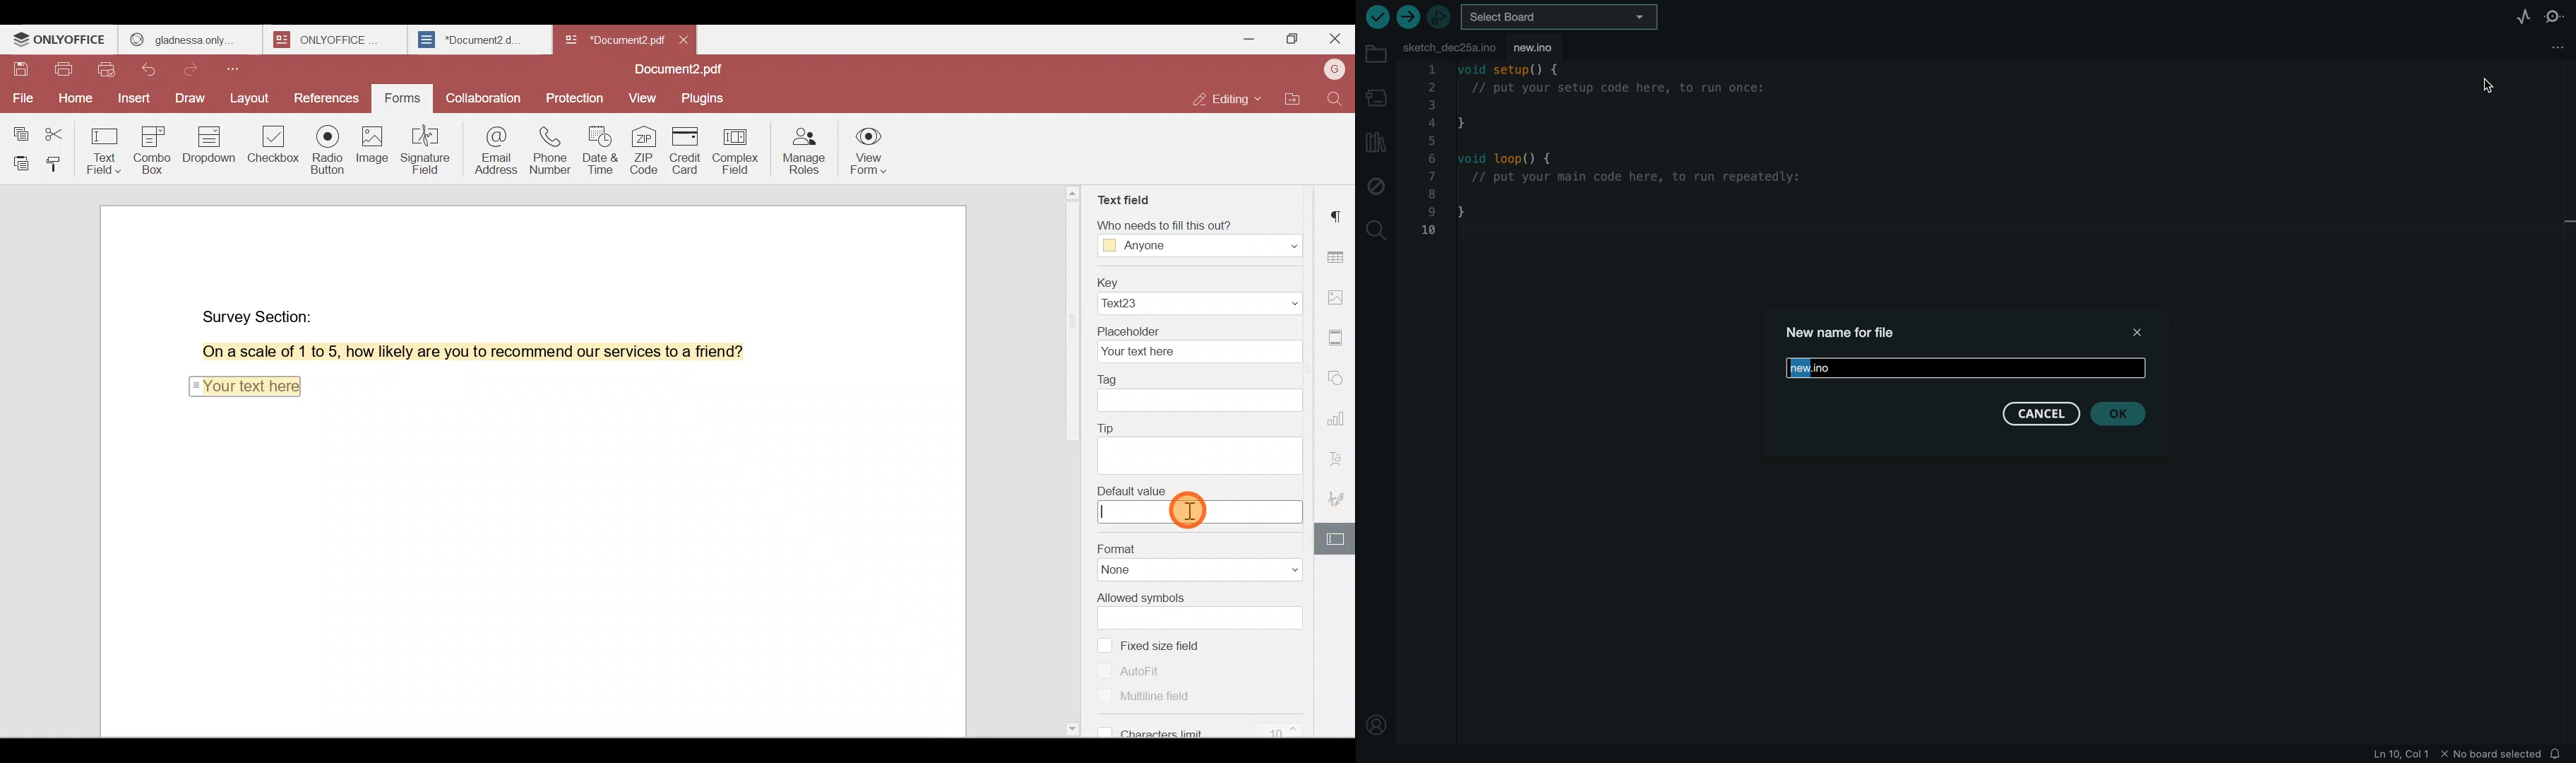  I want to click on Collaboration, so click(482, 97).